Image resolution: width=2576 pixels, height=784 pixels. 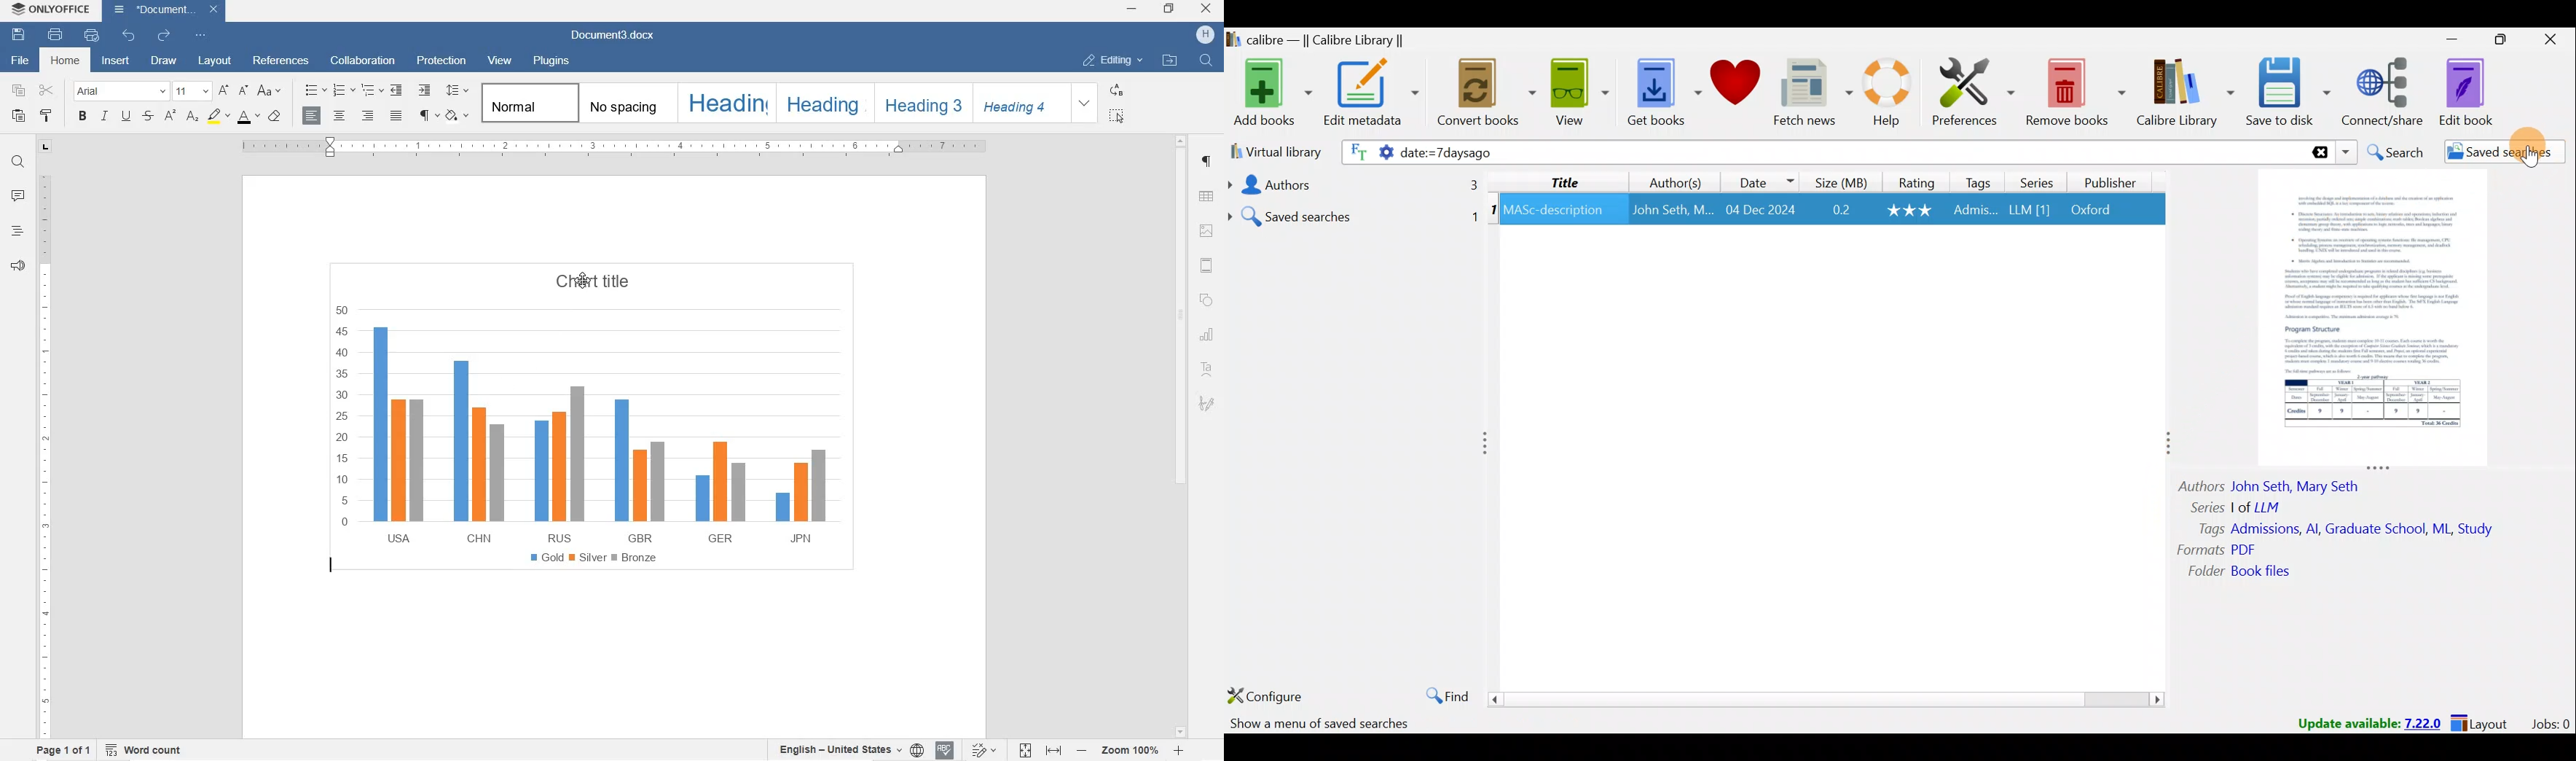 I want to click on Book preview, so click(x=2376, y=318).